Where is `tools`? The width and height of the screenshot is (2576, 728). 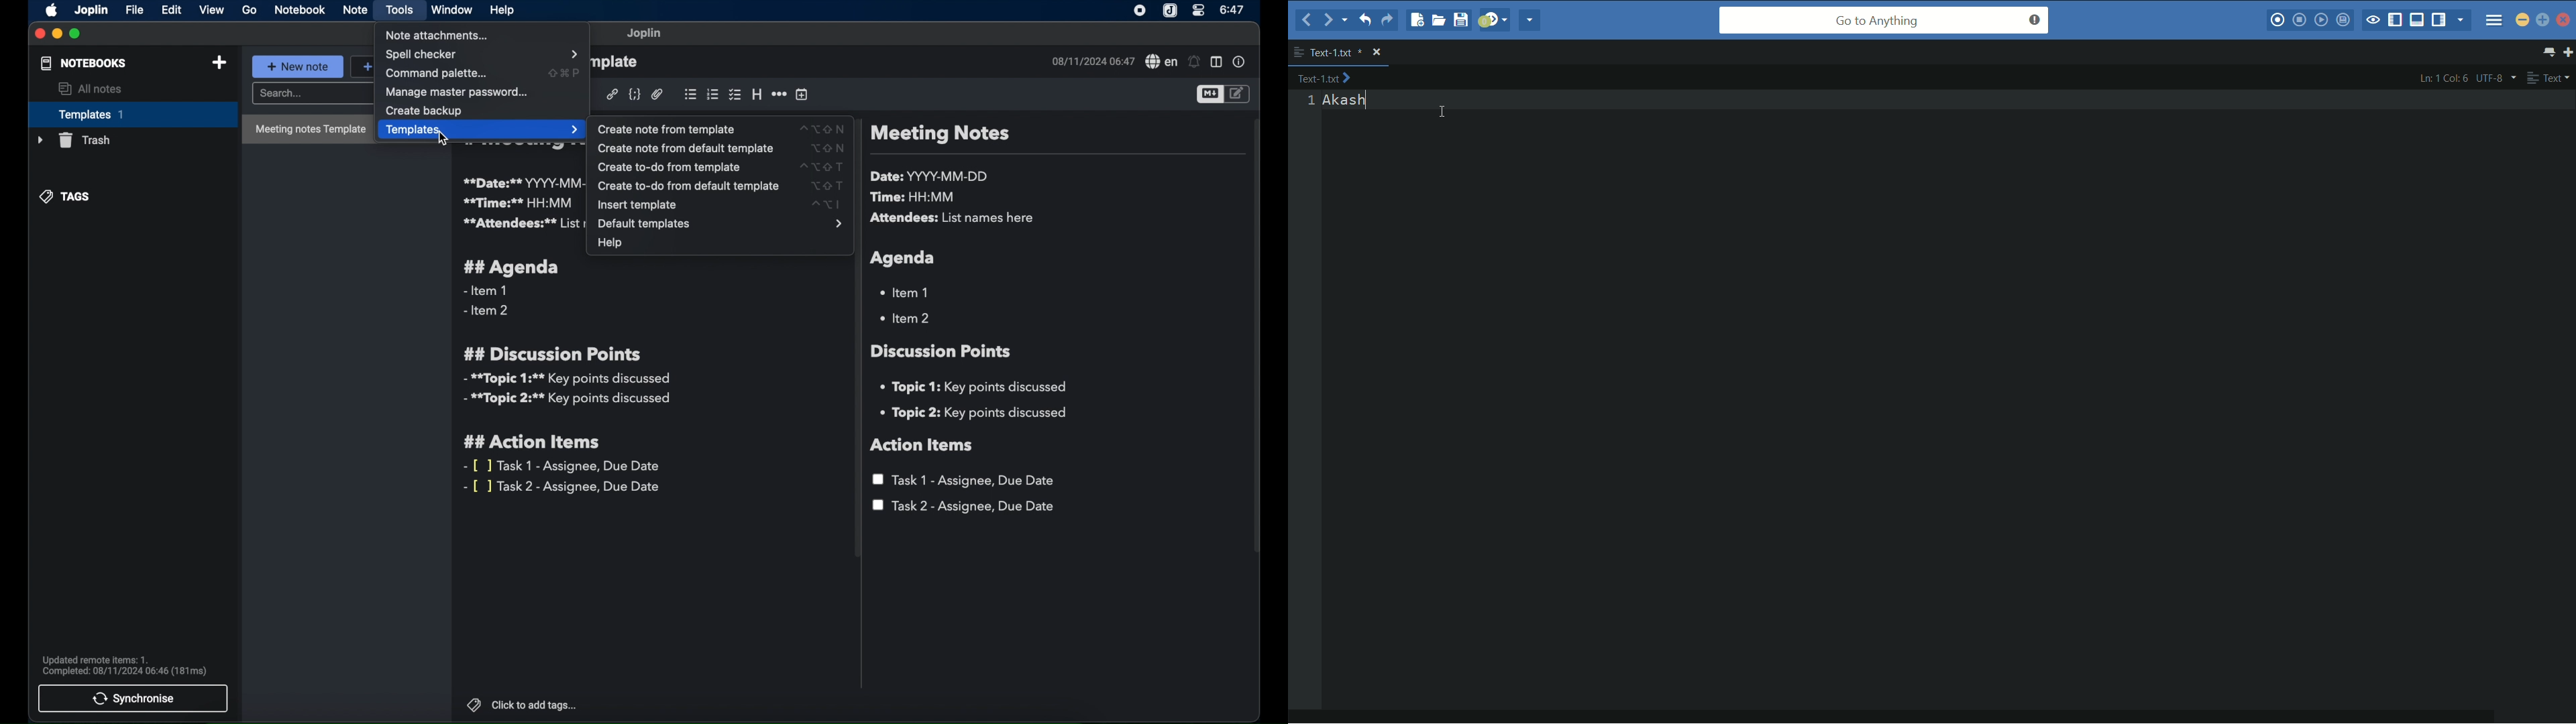 tools is located at coordinates (399, 9).